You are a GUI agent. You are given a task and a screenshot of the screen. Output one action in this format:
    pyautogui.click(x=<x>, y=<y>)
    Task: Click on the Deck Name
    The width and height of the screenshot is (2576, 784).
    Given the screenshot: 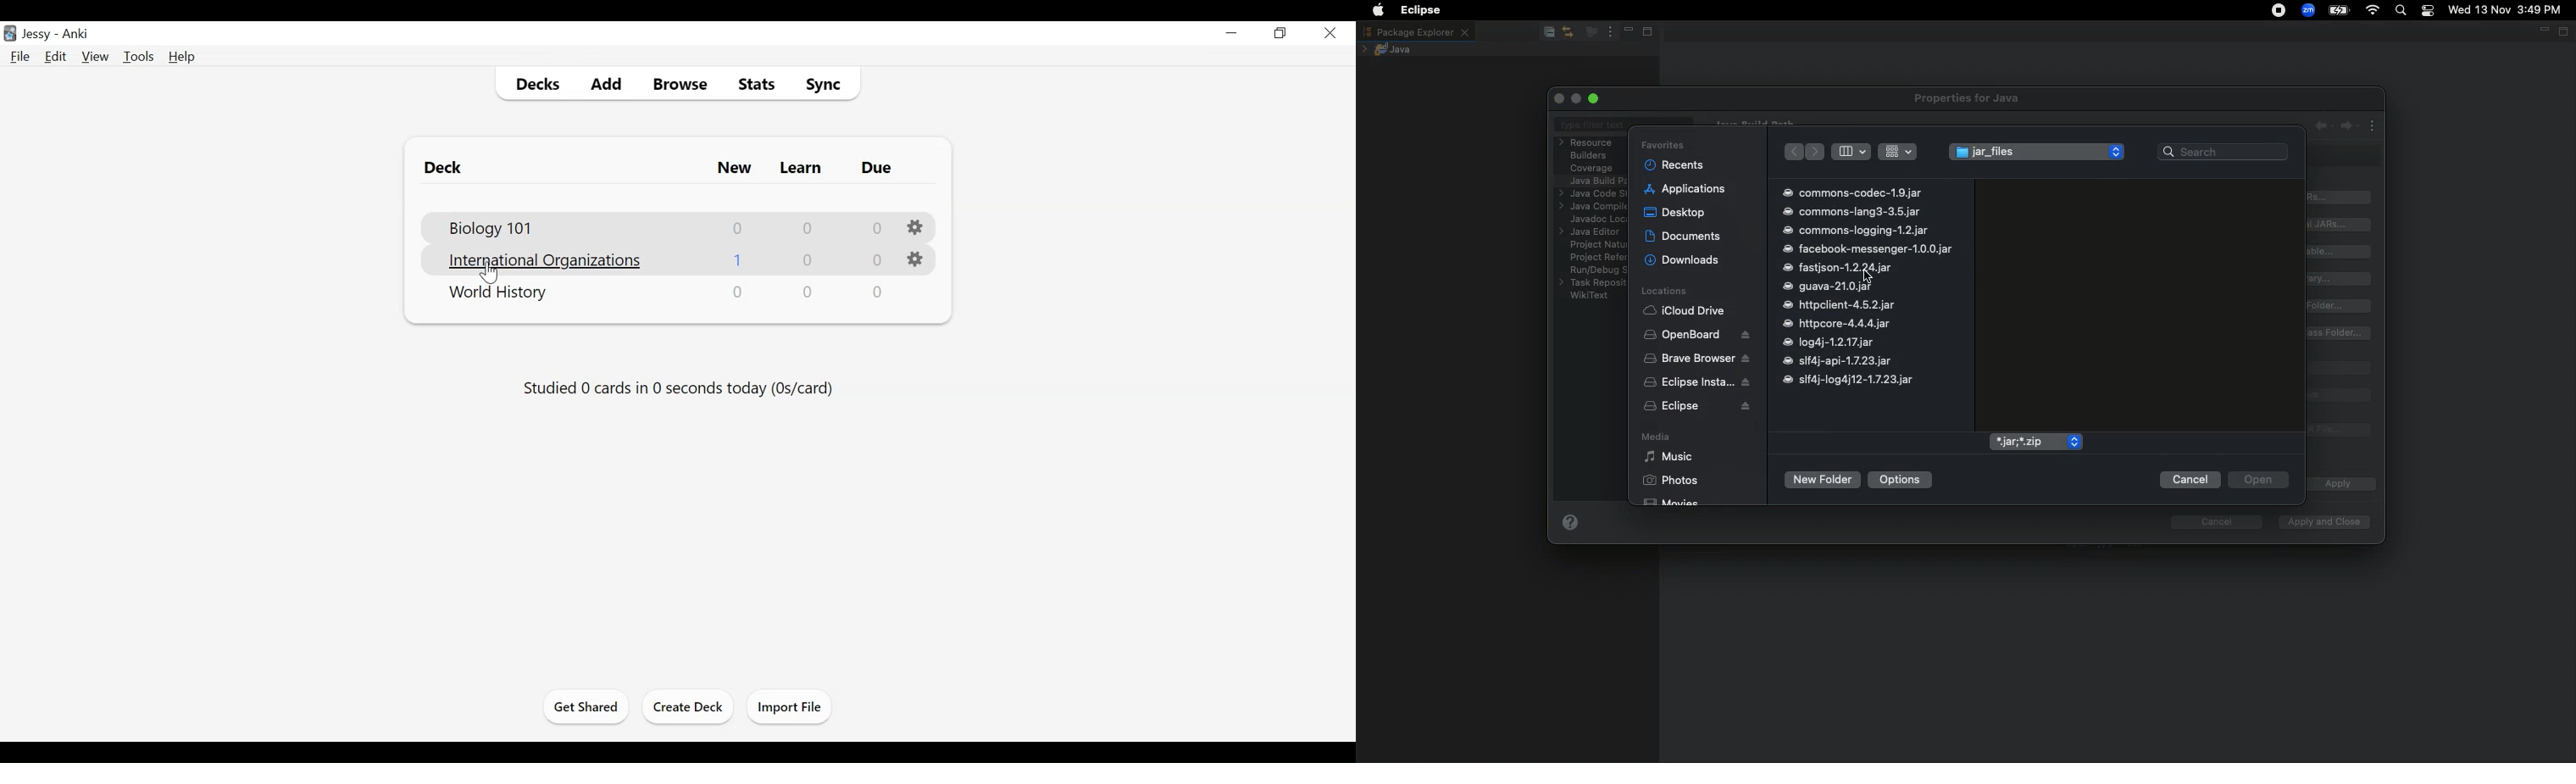 What is the action you would take?
    pyautogui.click(x=494, y=227)
    